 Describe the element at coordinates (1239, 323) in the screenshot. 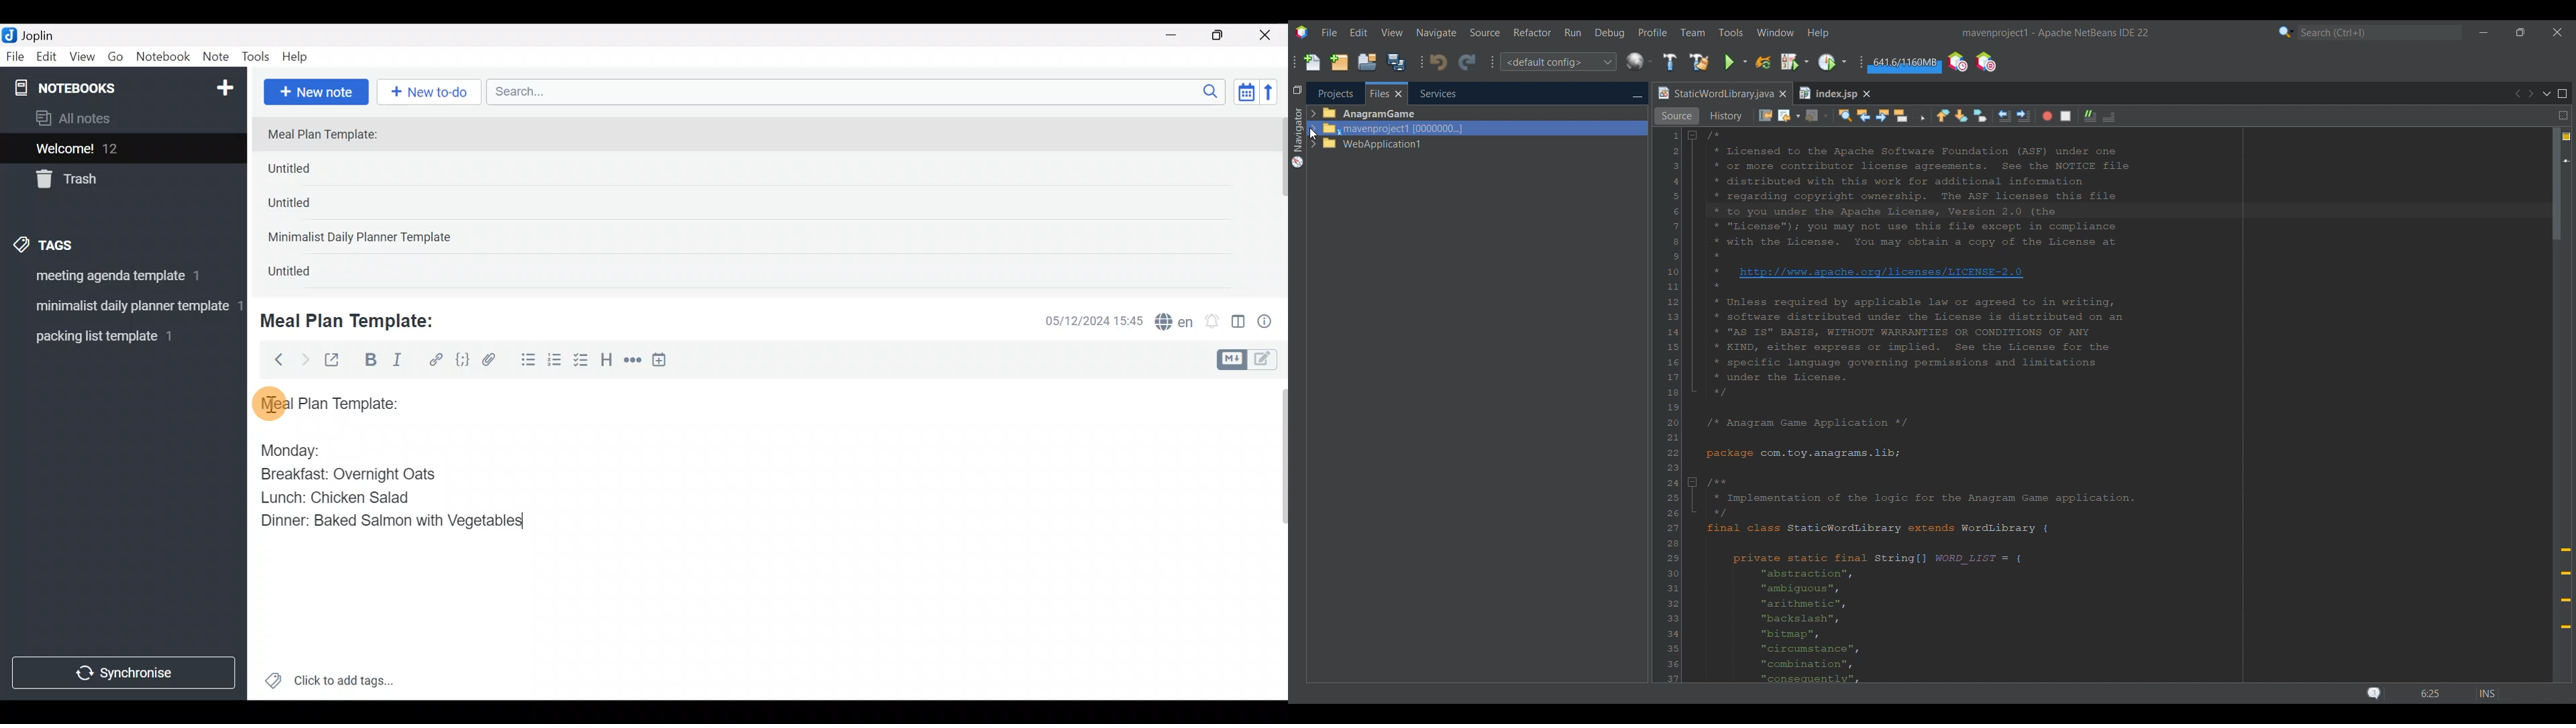

I see `Toggle editor layout` at that location.